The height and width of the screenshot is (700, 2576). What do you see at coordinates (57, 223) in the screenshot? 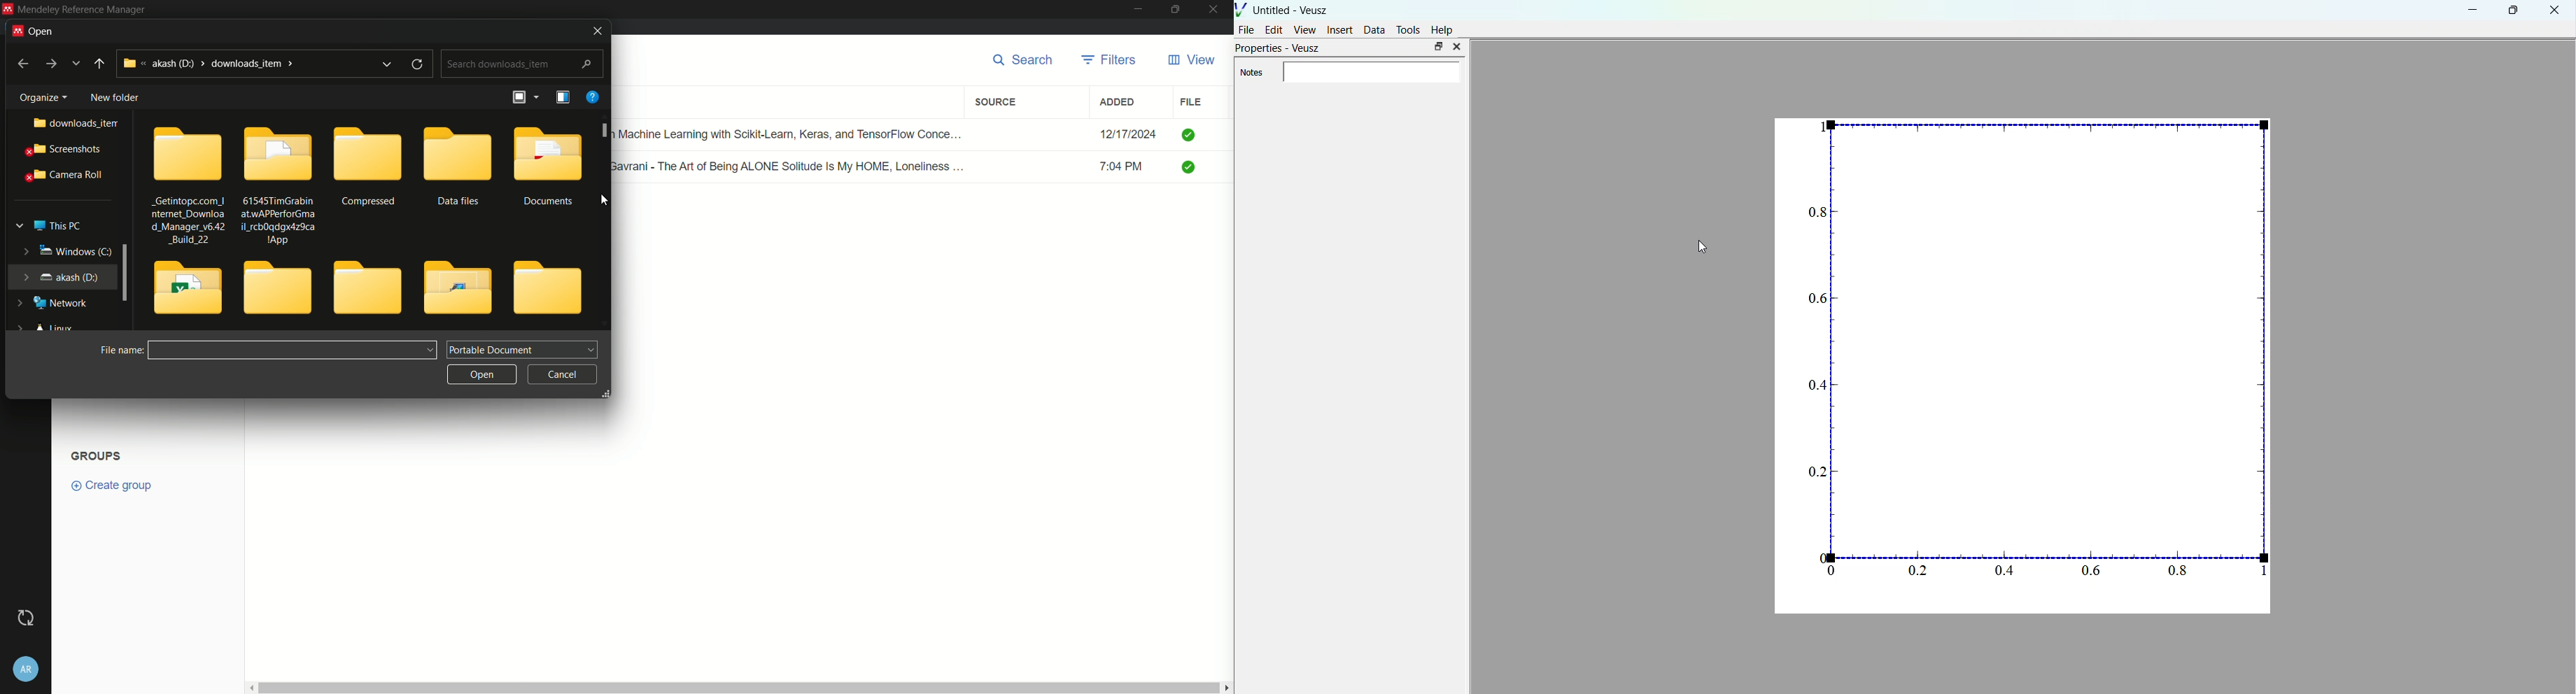
I see `this pc` at bounding box center [57, 223].